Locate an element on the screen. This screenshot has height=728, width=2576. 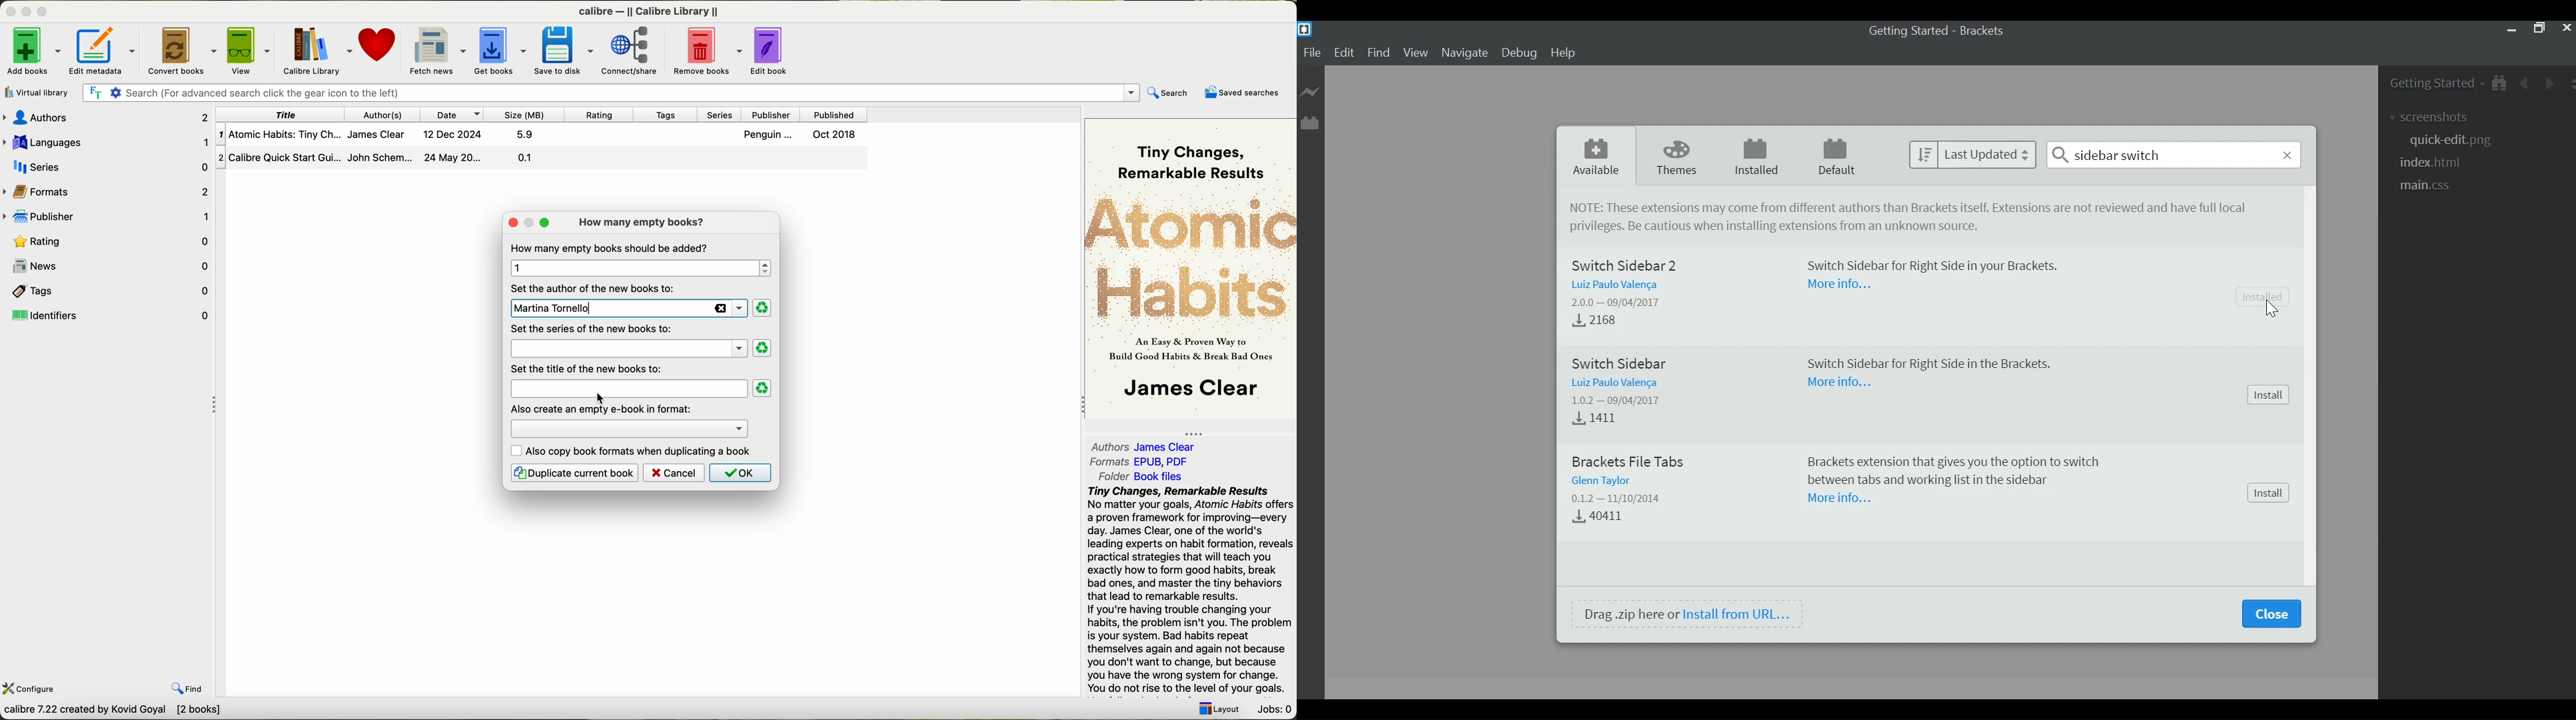
cancel button is located at coordinates (674, 473).